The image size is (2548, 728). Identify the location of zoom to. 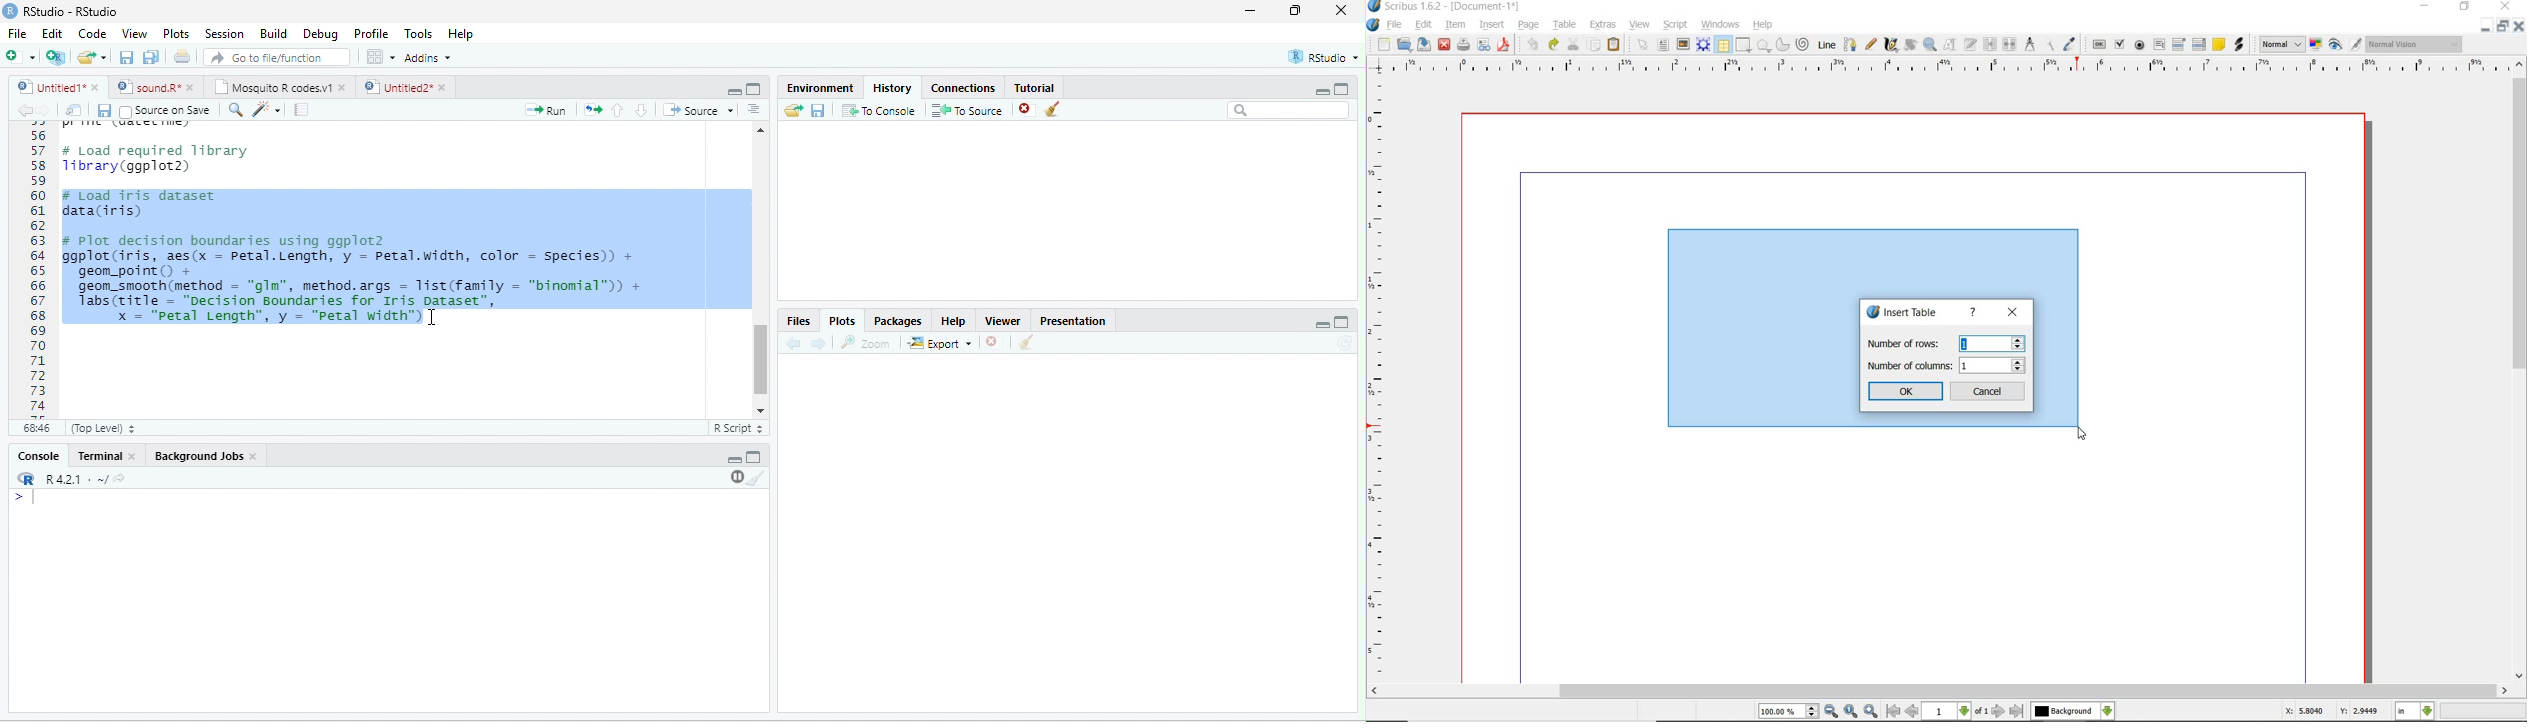
(1851, 712).